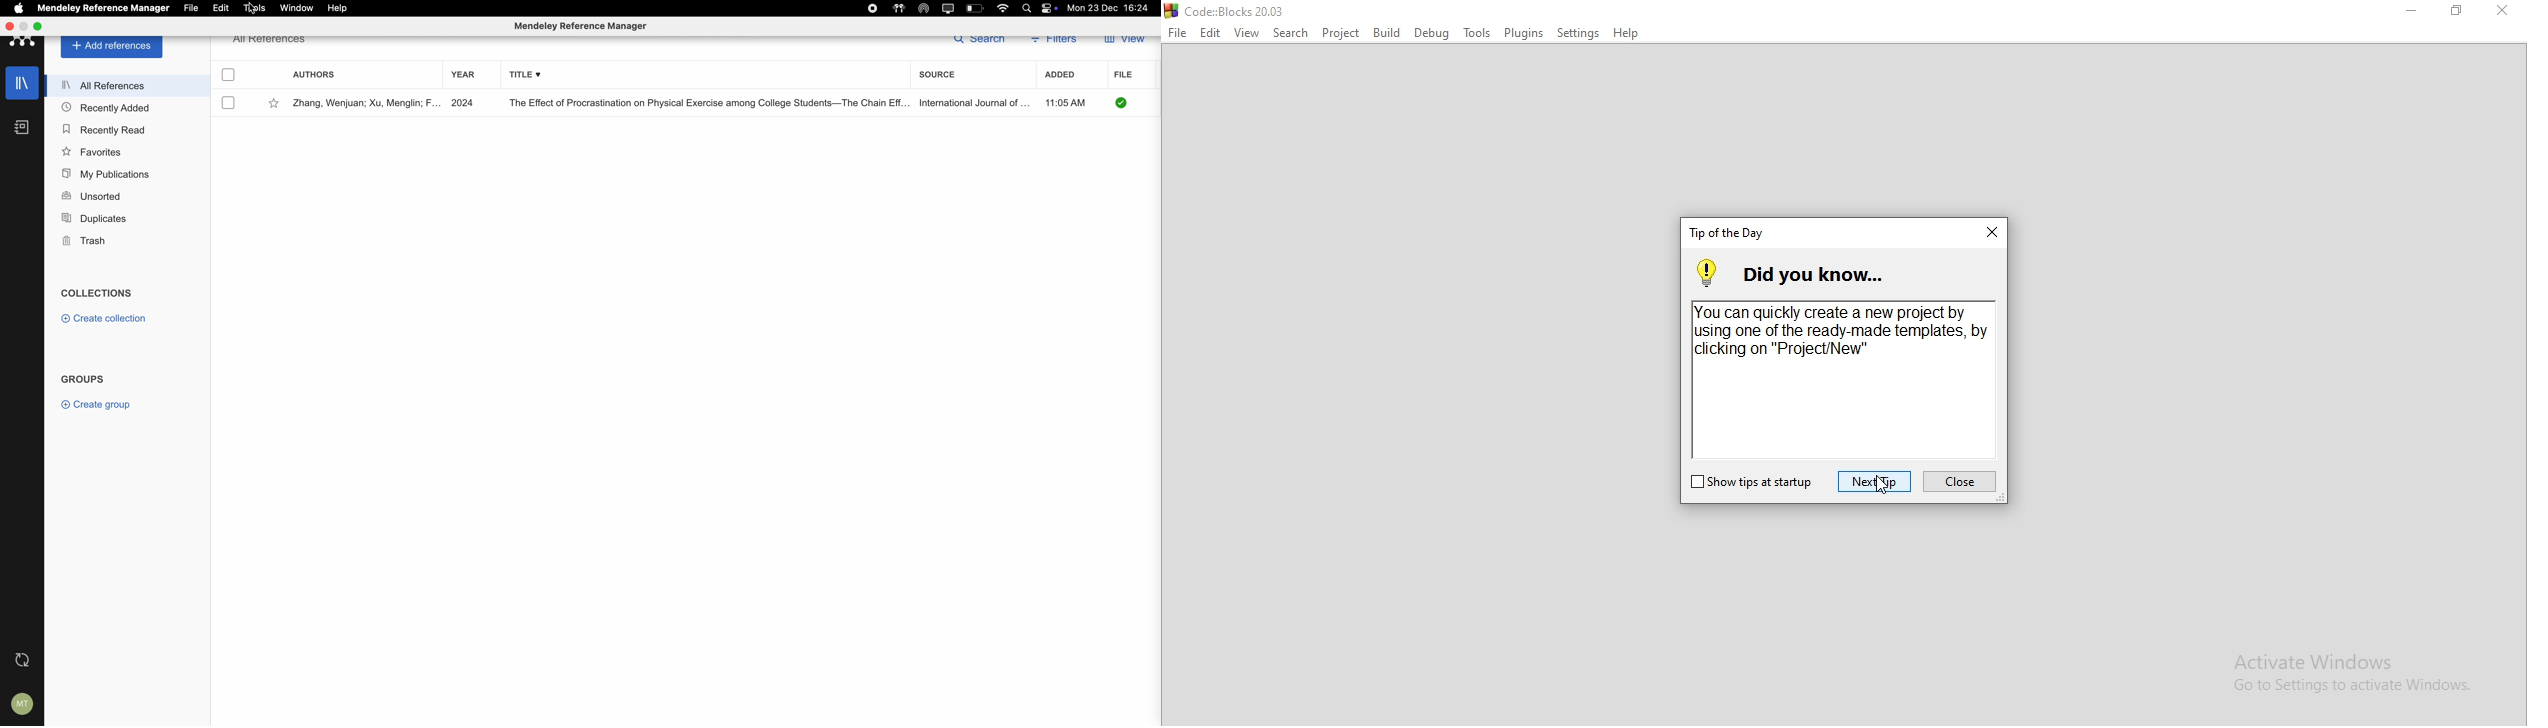 The height and width of the screenshot is (728, 2548). Describe the element at coordinates (1290, 33) in the screenshot. I see `Search ` at that location.